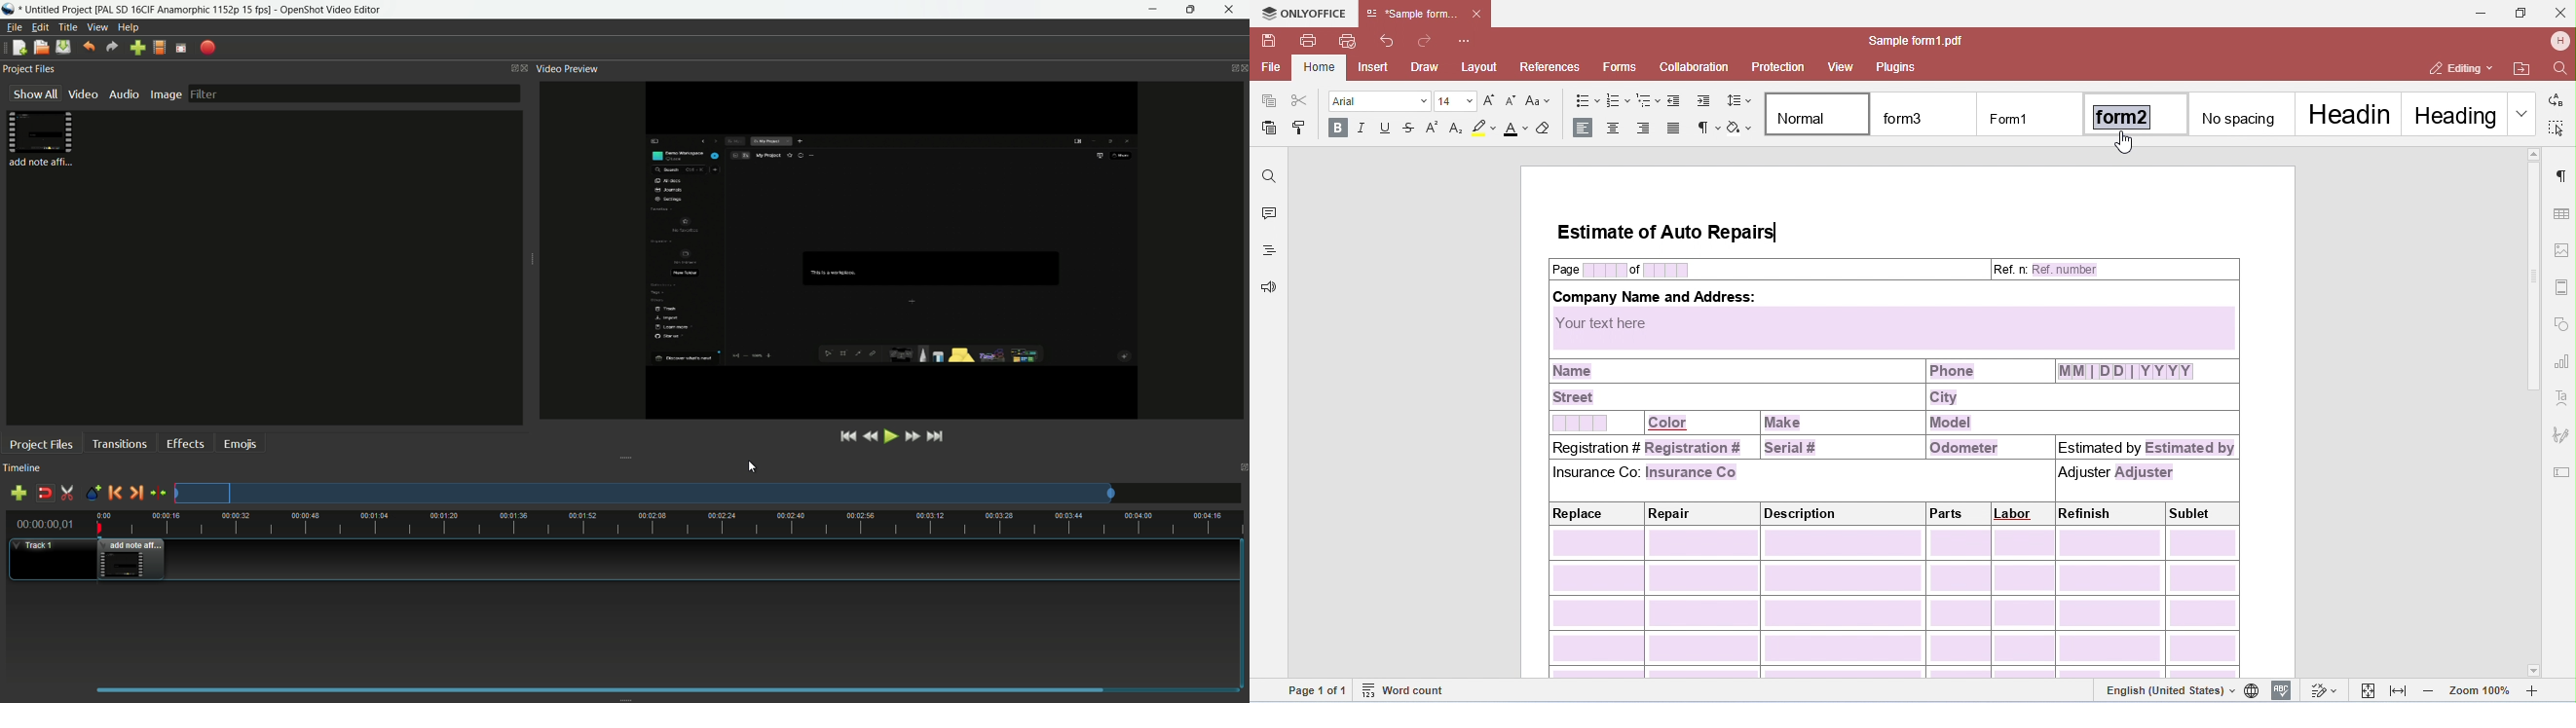 This screenshot has height=728, width=2576. I want to click on project files, so click(31, 68).